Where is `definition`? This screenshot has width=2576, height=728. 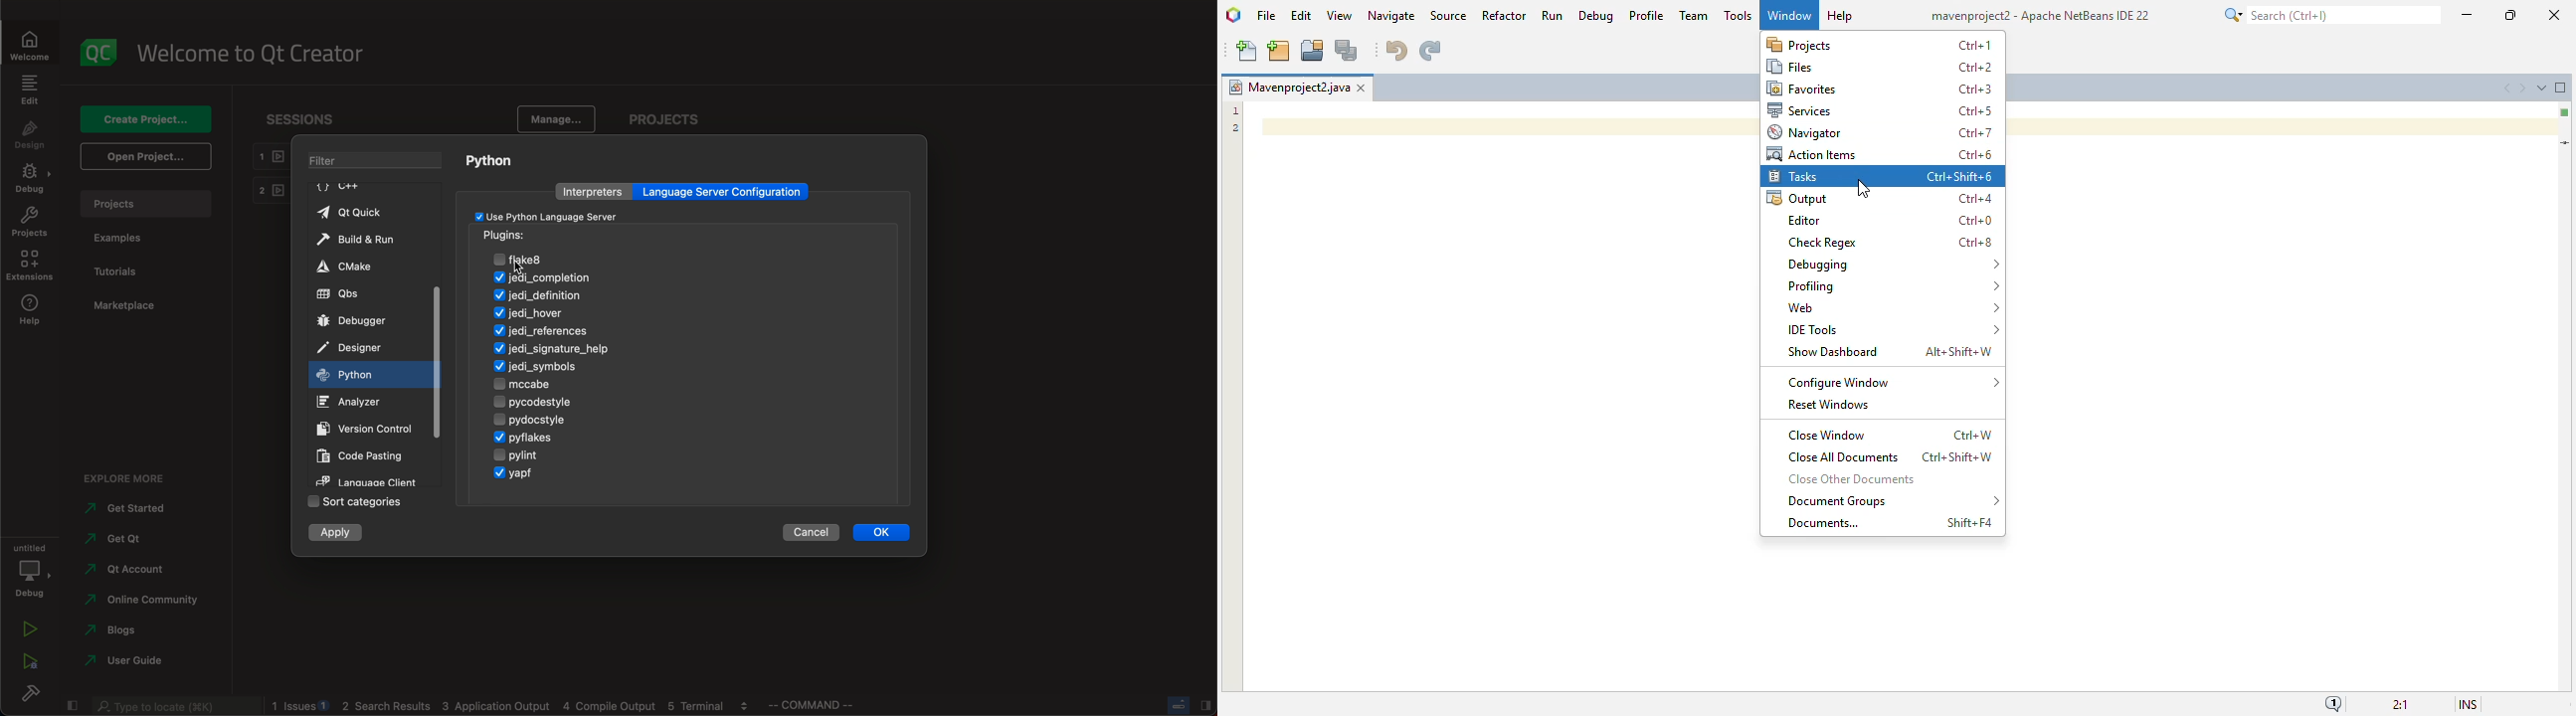 definition is located at coordinates (557, 295).